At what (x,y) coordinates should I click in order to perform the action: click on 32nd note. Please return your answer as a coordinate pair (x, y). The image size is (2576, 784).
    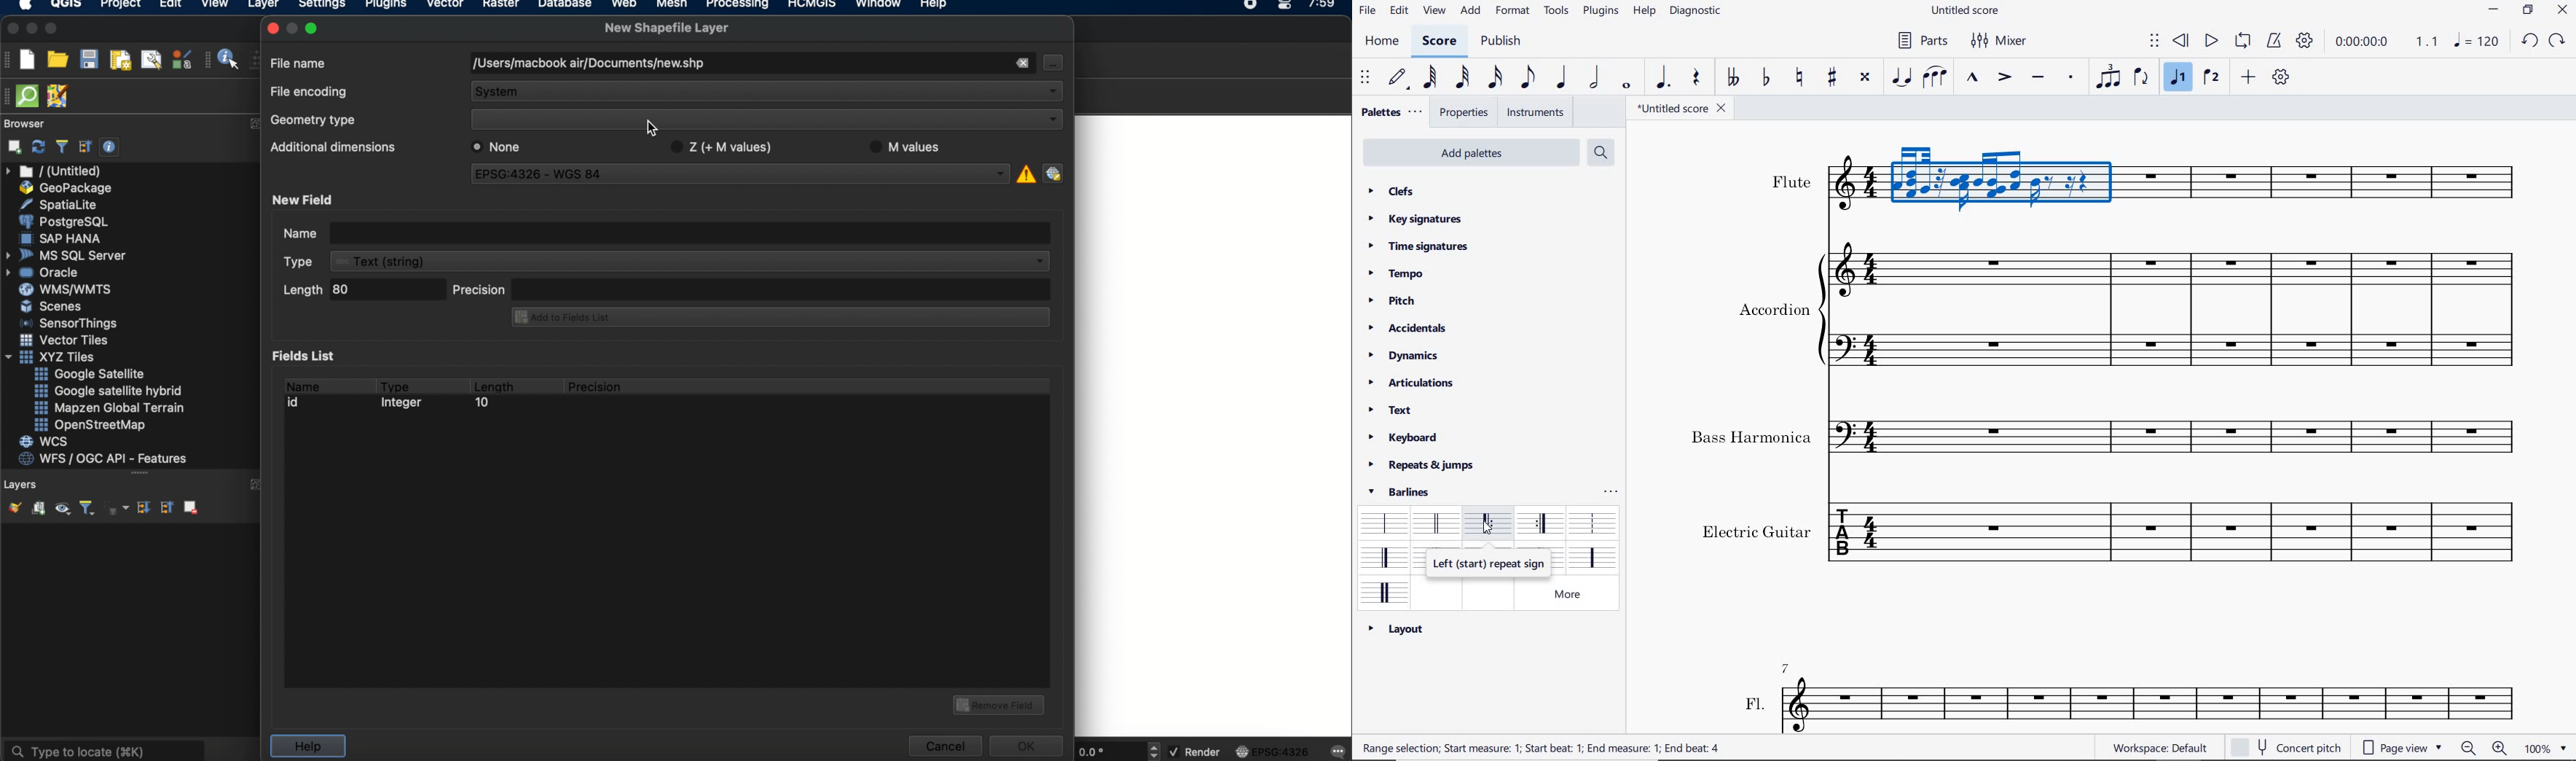
    Looking at the image, I should click on (1463, 78).